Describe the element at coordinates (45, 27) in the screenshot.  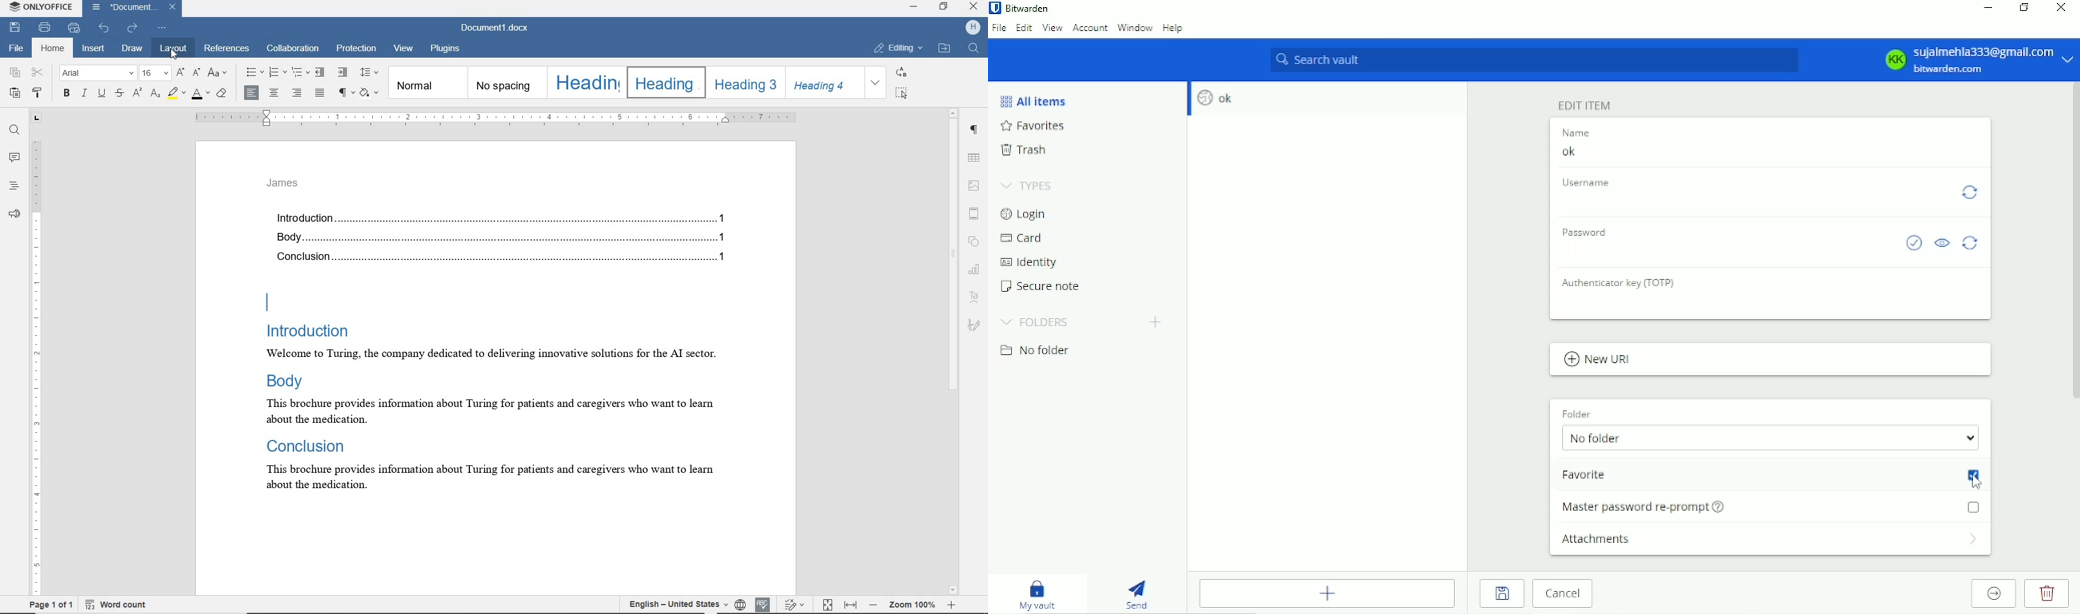
I see `print` at that location.